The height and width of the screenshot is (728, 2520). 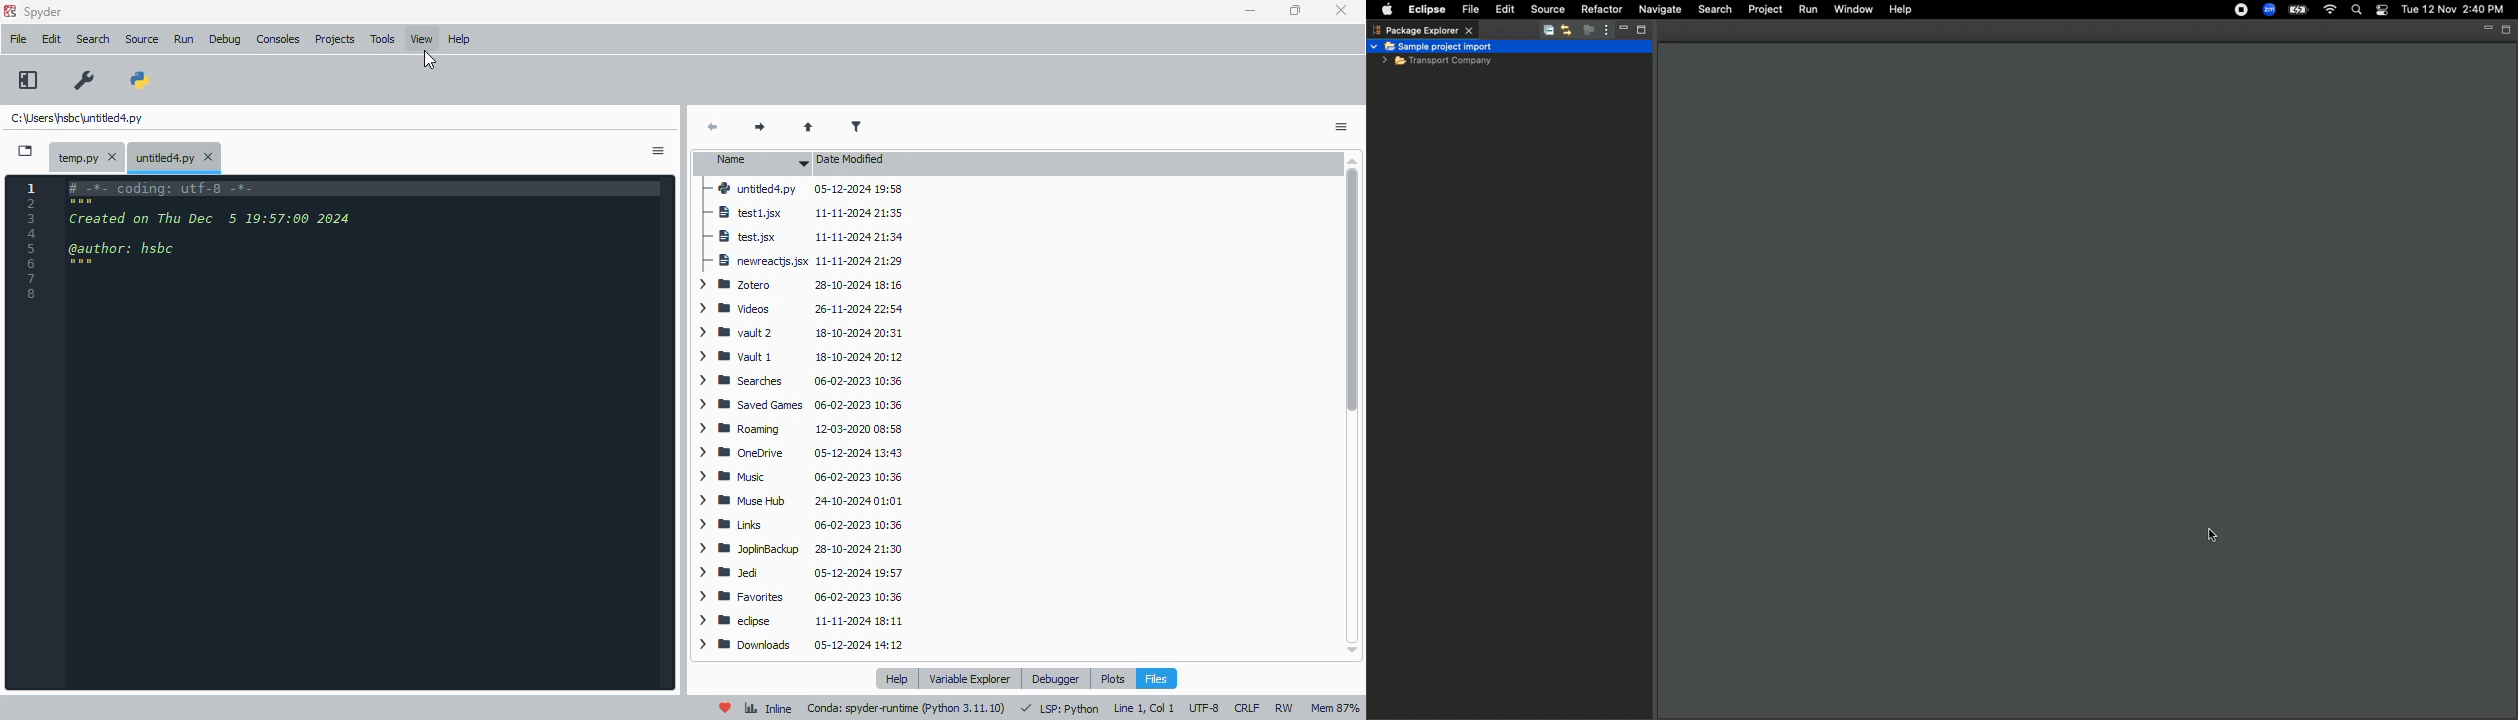 What do you see at coordinates (806, 212) in the screenshot?
I see `test1.jsx` at bounding box center [806, 212].